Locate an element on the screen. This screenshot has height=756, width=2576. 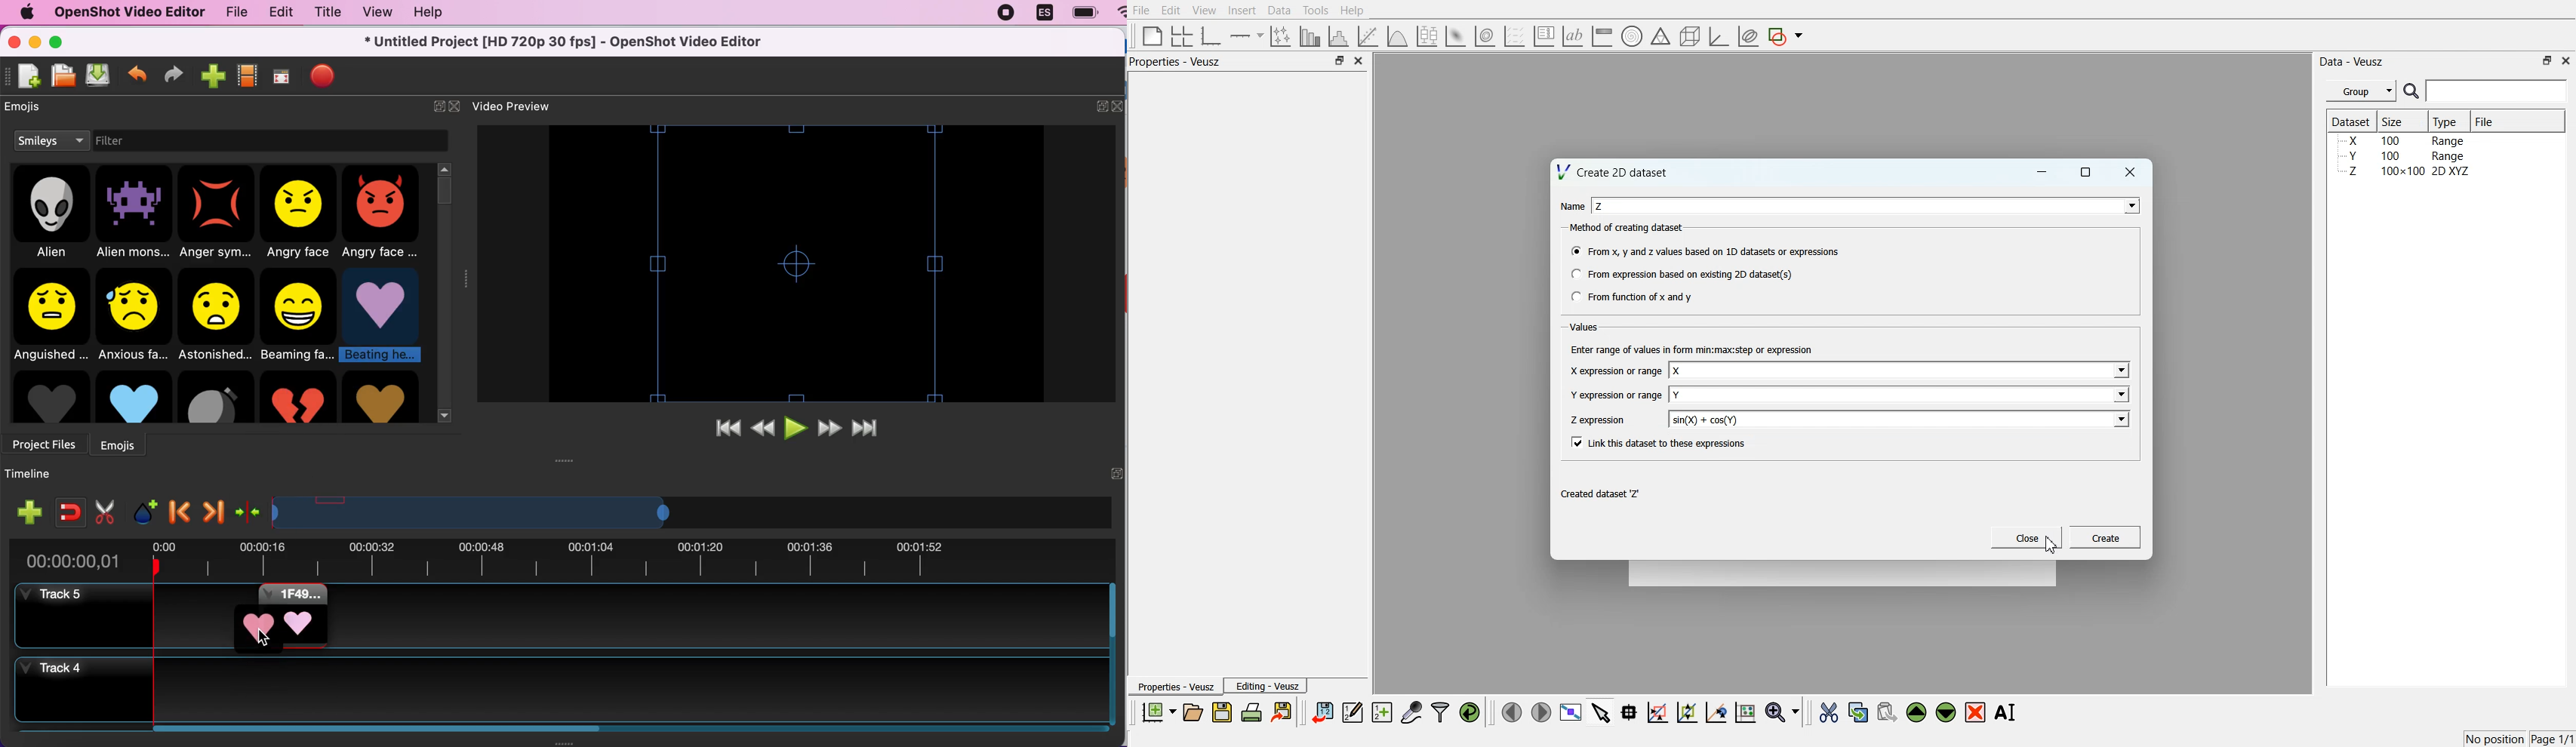
close is located at coordinates (13, 45).